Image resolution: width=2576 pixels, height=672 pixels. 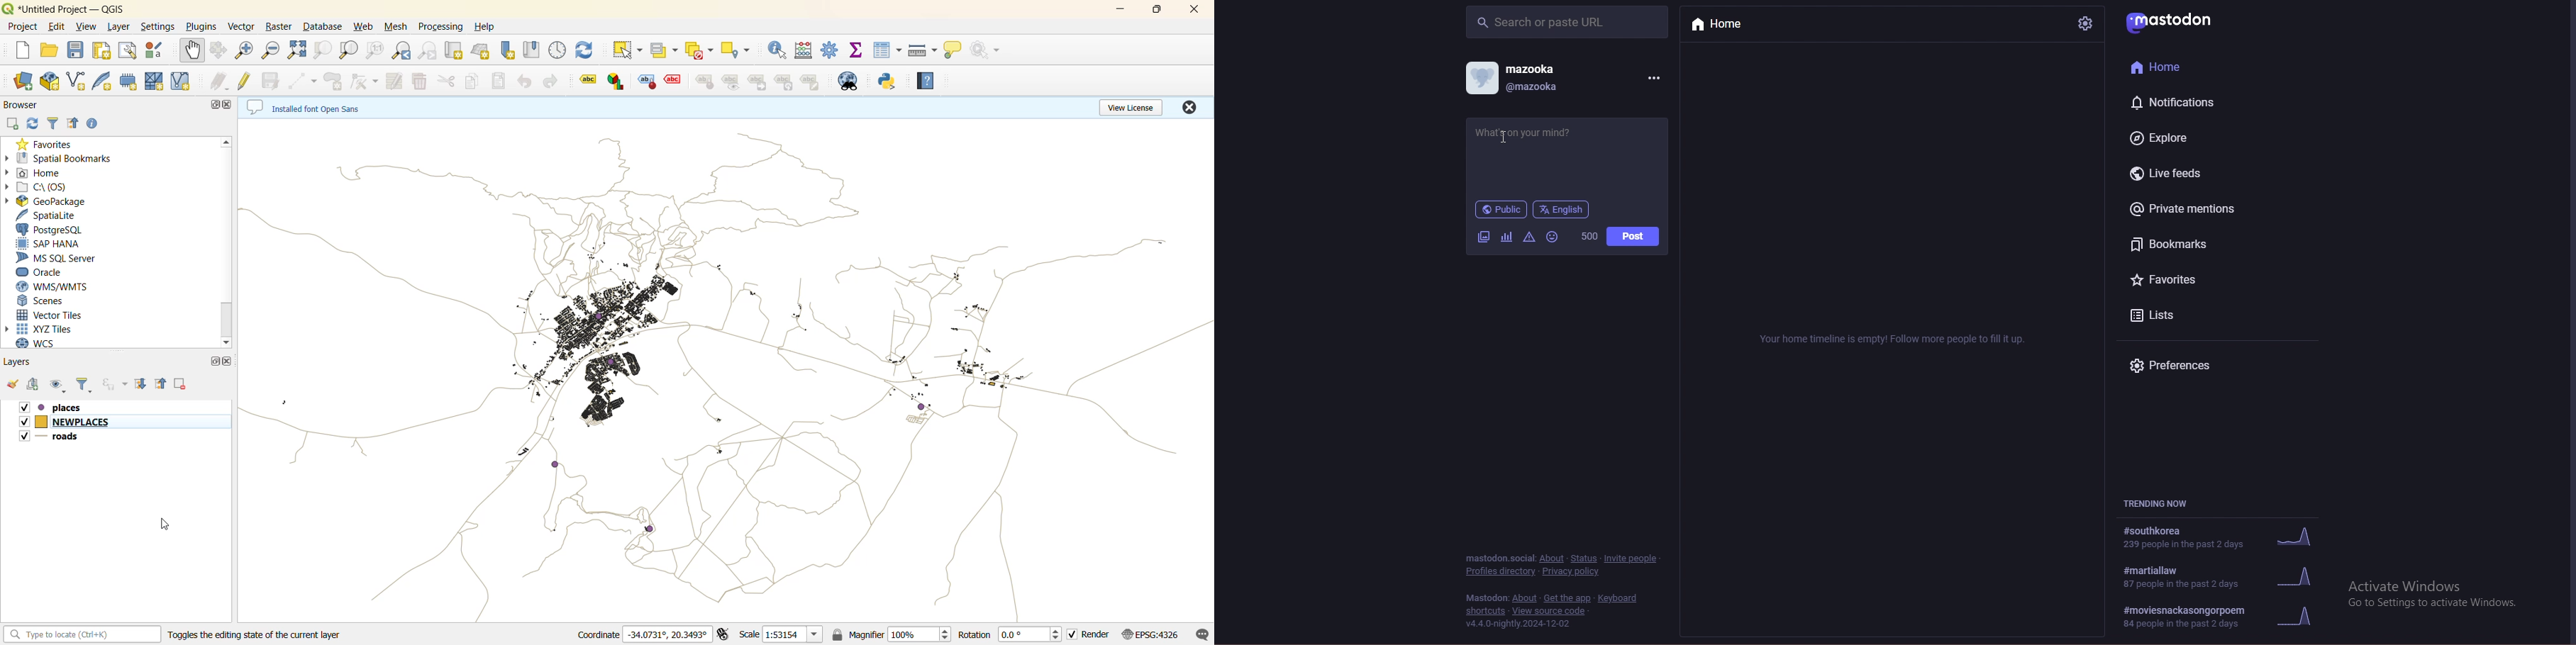 What do you see at coordinates (158, 51) in the screenshot?
I see `style manager` at bounding box center [158, 51].